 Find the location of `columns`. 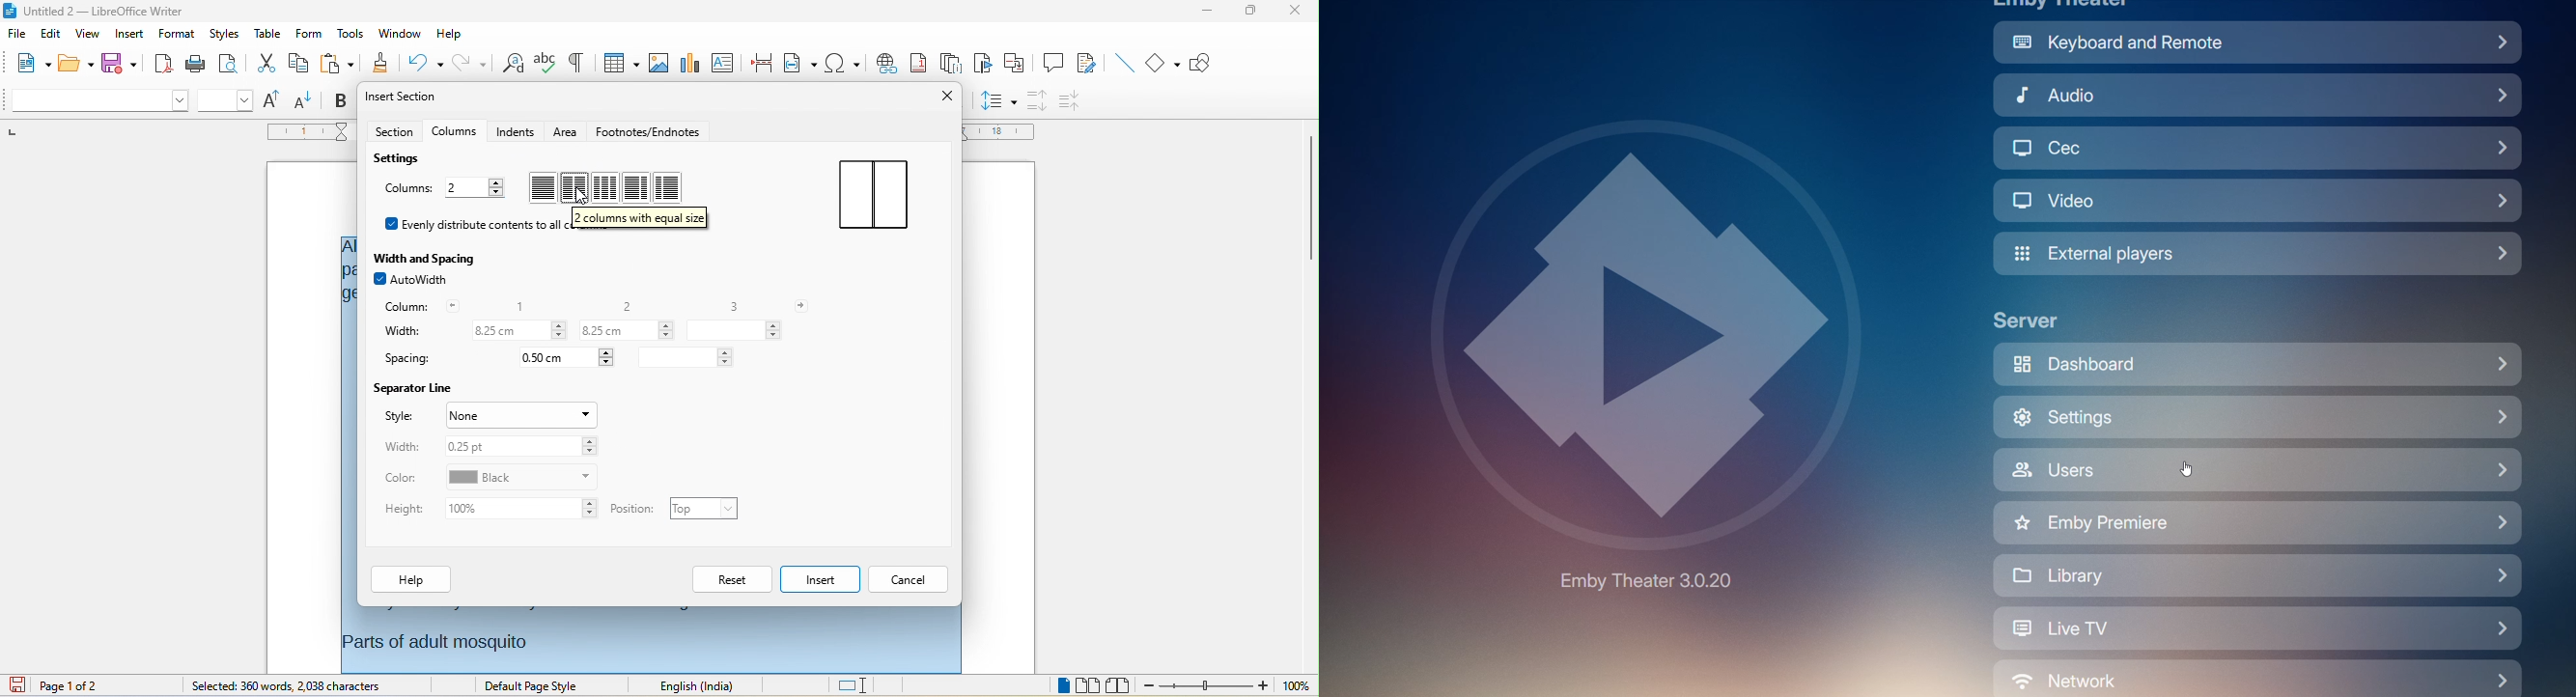

columns is located at coordinates (457, 131).